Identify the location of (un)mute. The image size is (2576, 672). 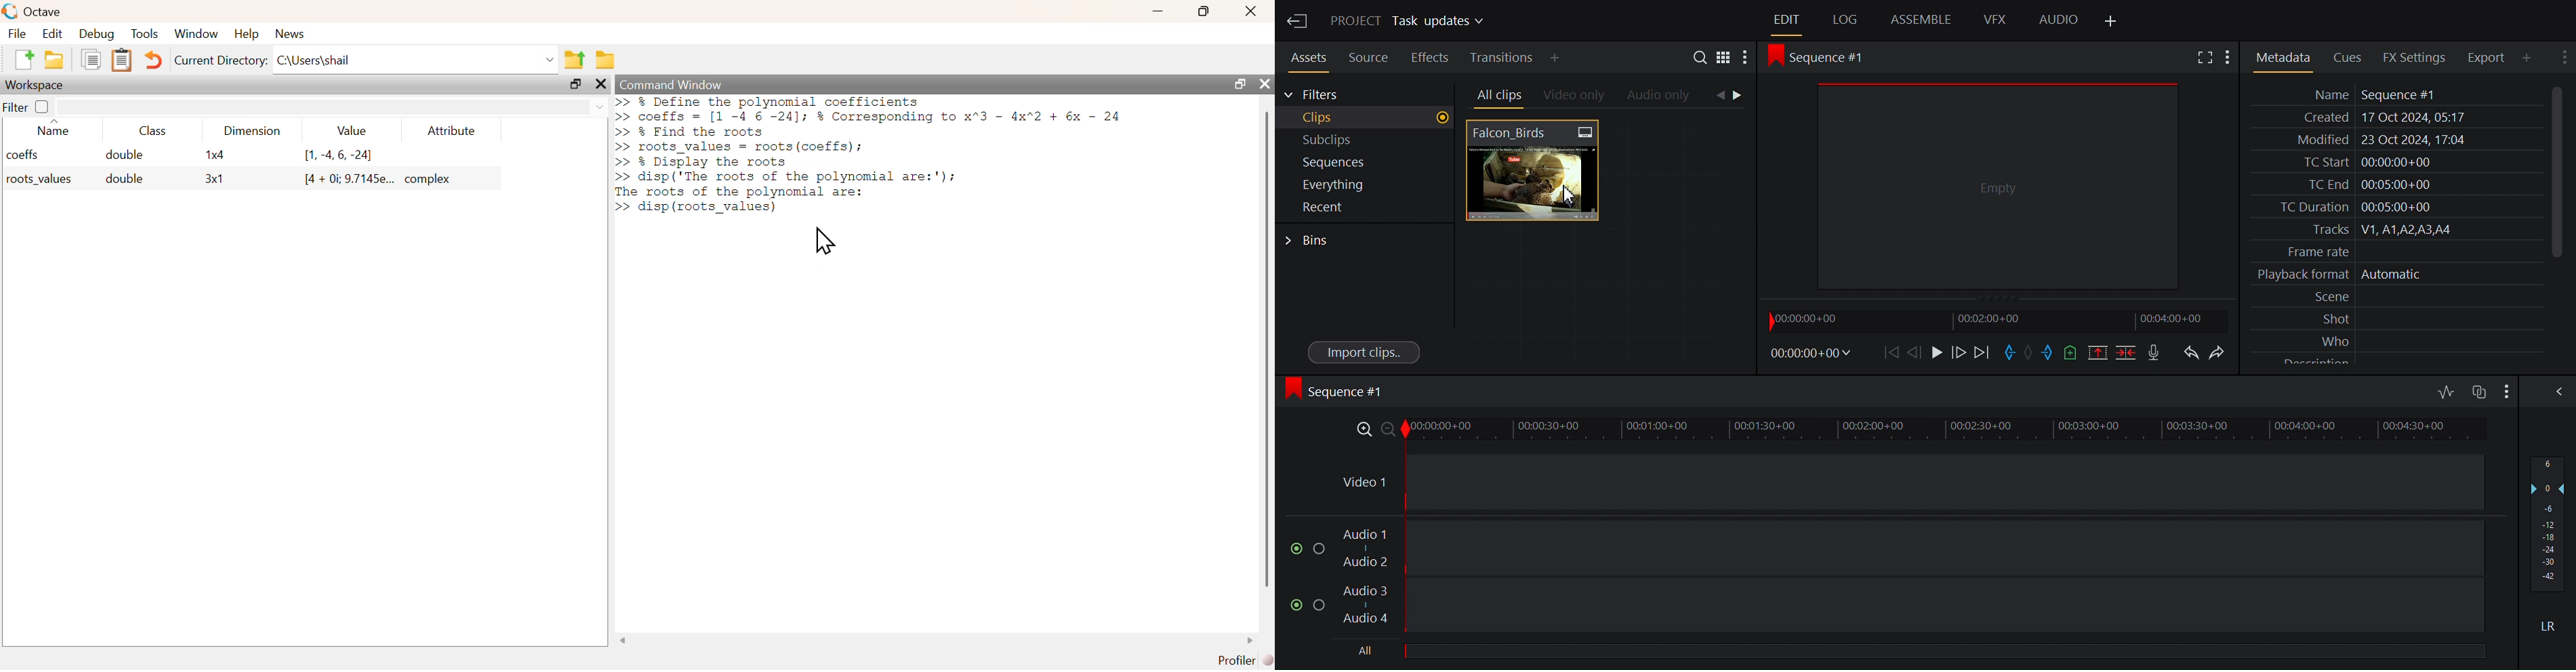
(1298, 605).